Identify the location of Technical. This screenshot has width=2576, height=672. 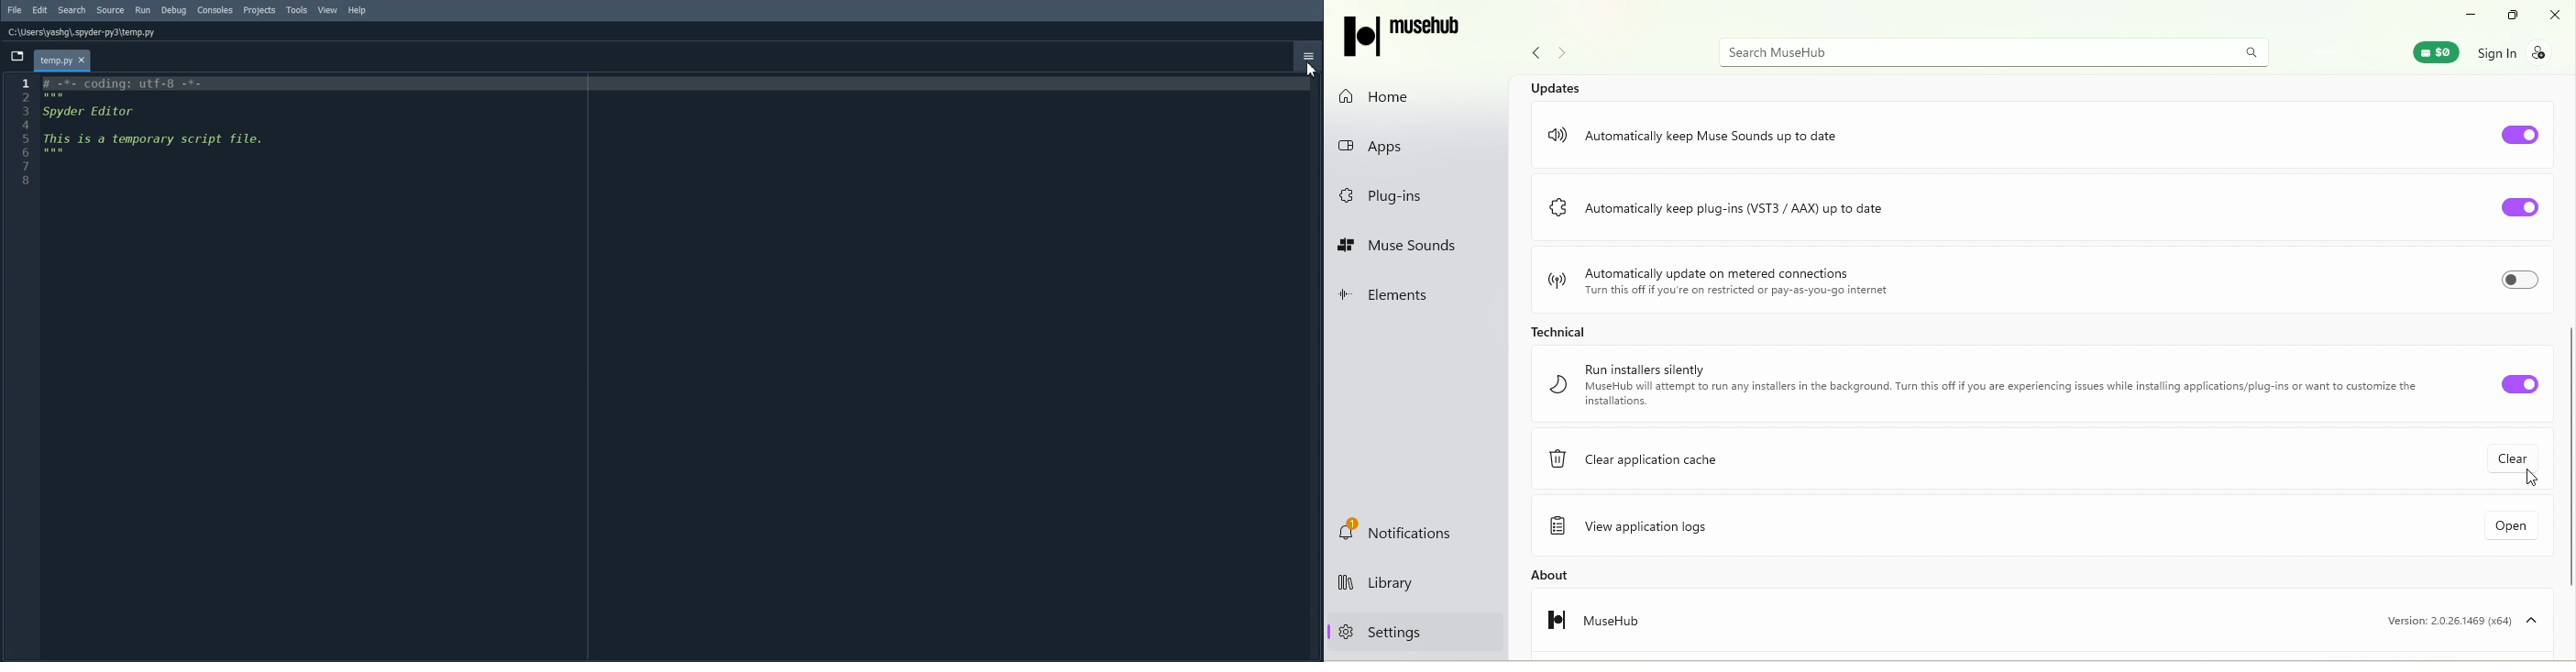
(1555, 329).